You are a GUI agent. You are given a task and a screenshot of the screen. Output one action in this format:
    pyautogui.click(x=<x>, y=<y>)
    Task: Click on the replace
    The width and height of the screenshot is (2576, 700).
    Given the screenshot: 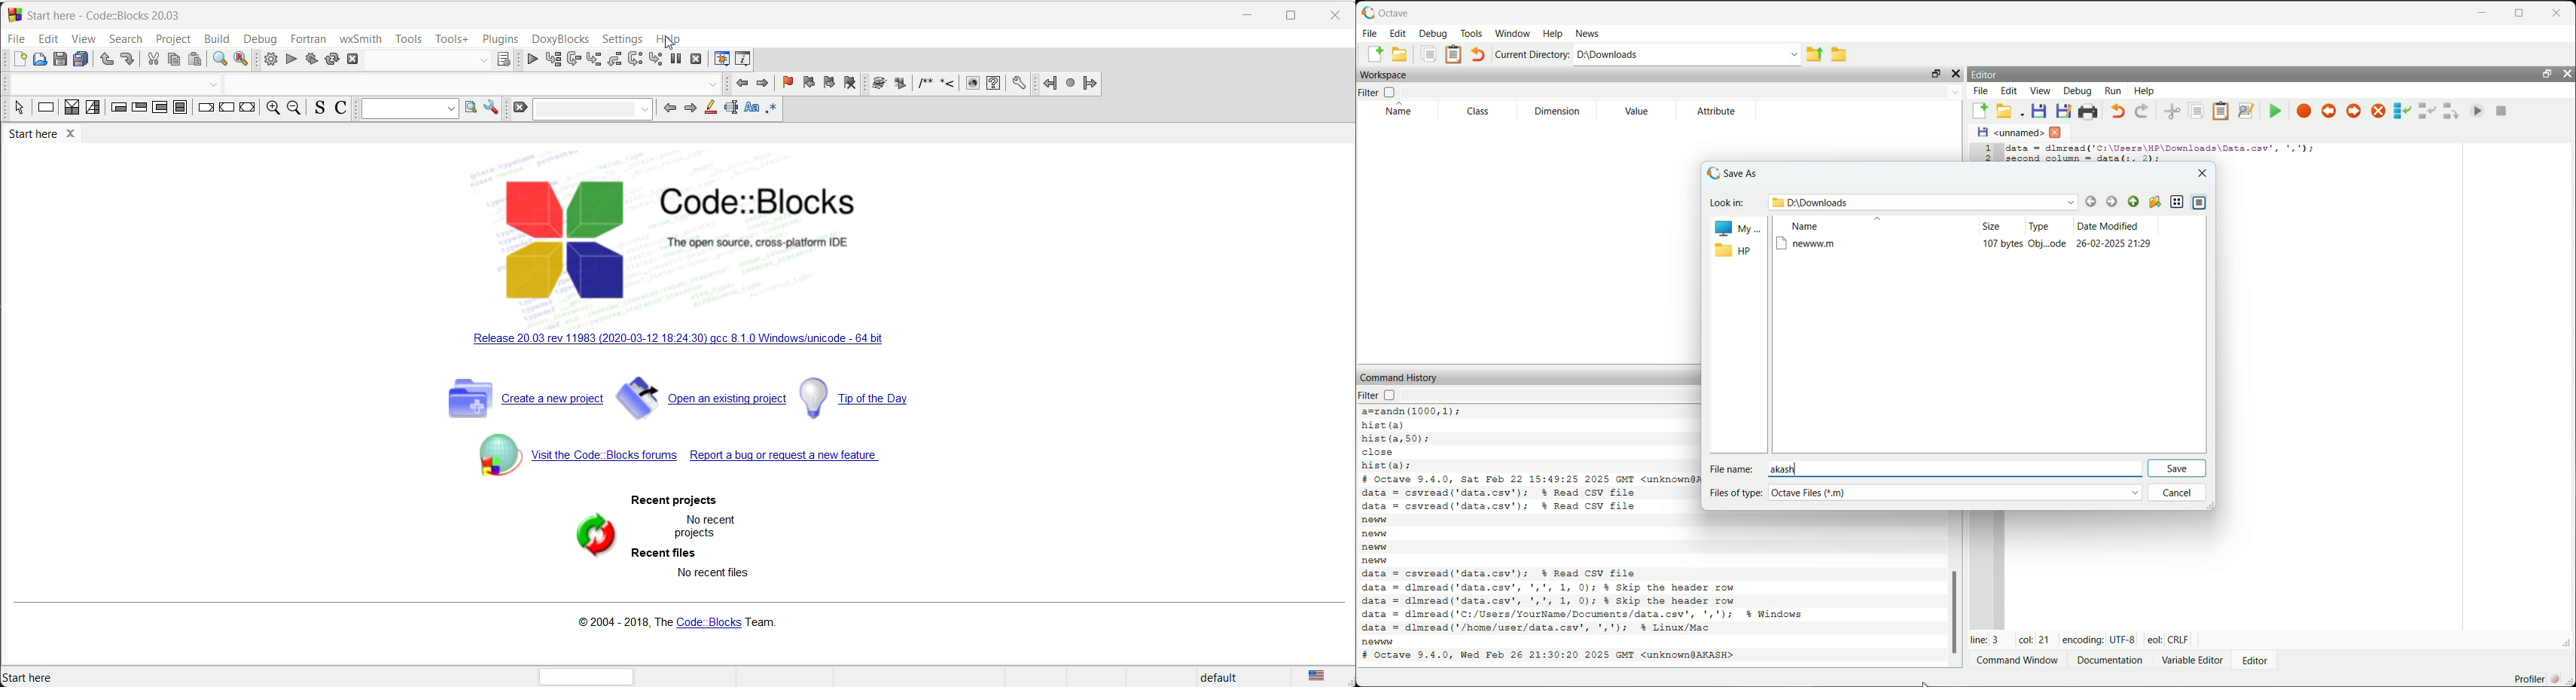 What is the action you would take?
    pyautogui.click(x=243, y=61)
    